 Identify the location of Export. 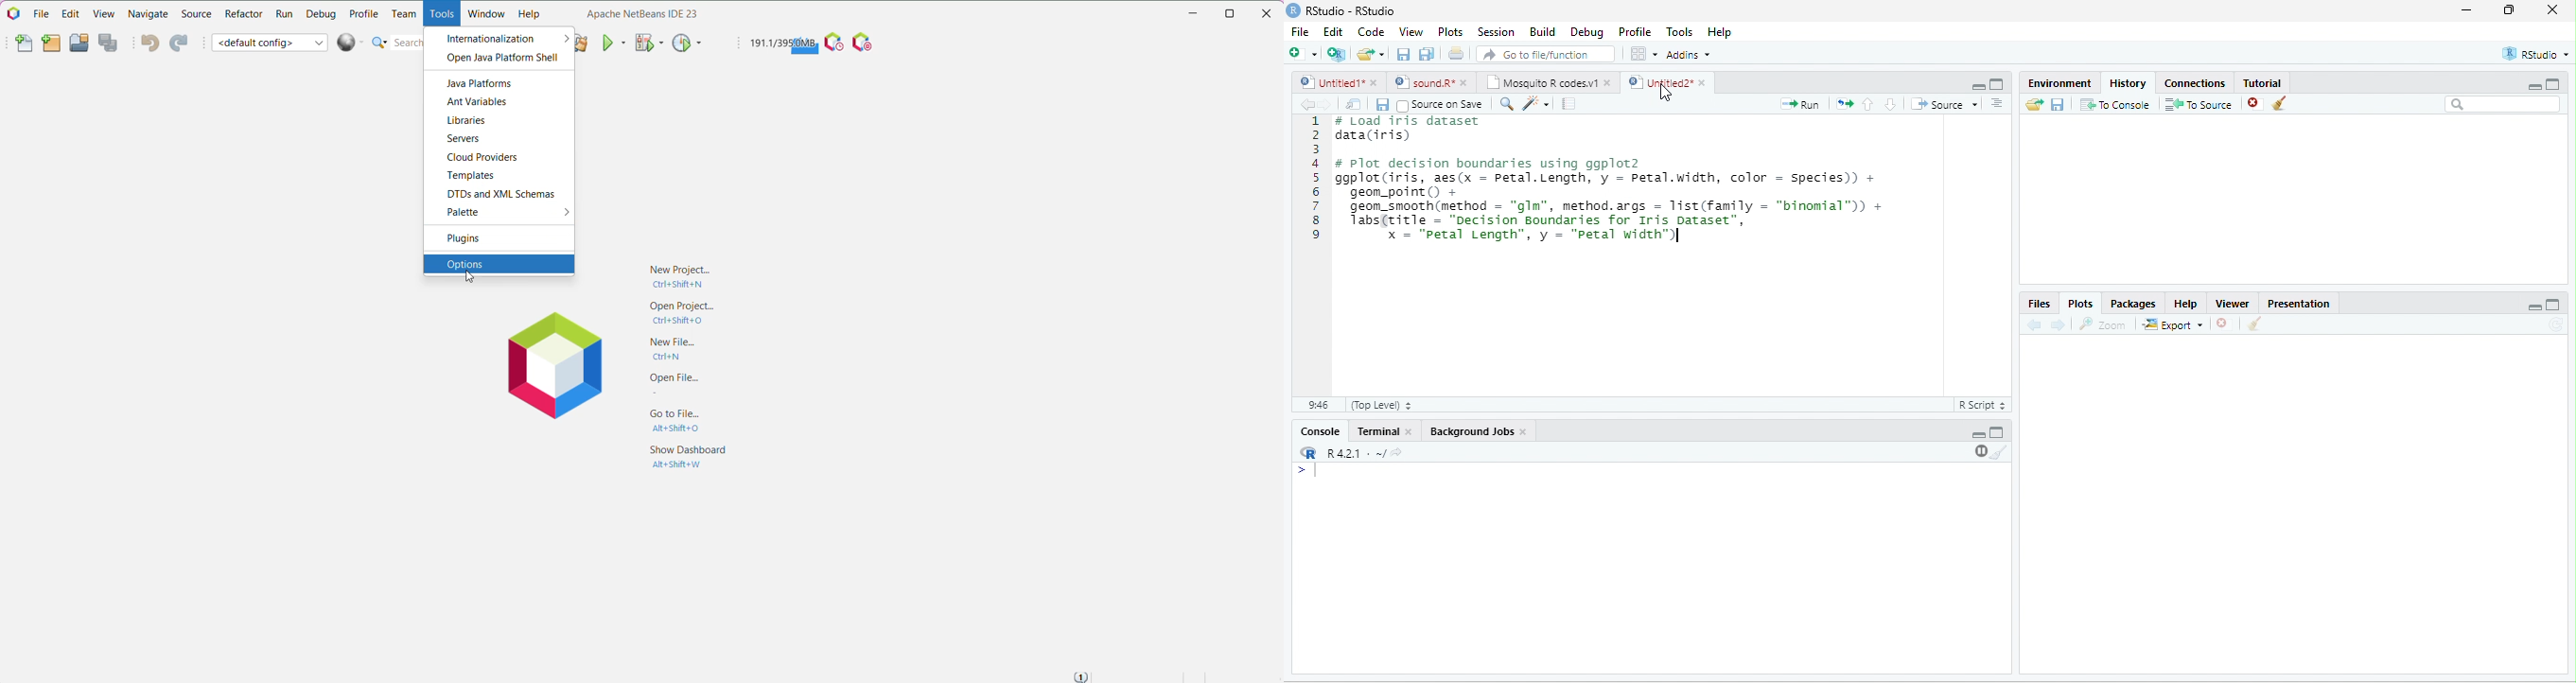
(2173, 325).